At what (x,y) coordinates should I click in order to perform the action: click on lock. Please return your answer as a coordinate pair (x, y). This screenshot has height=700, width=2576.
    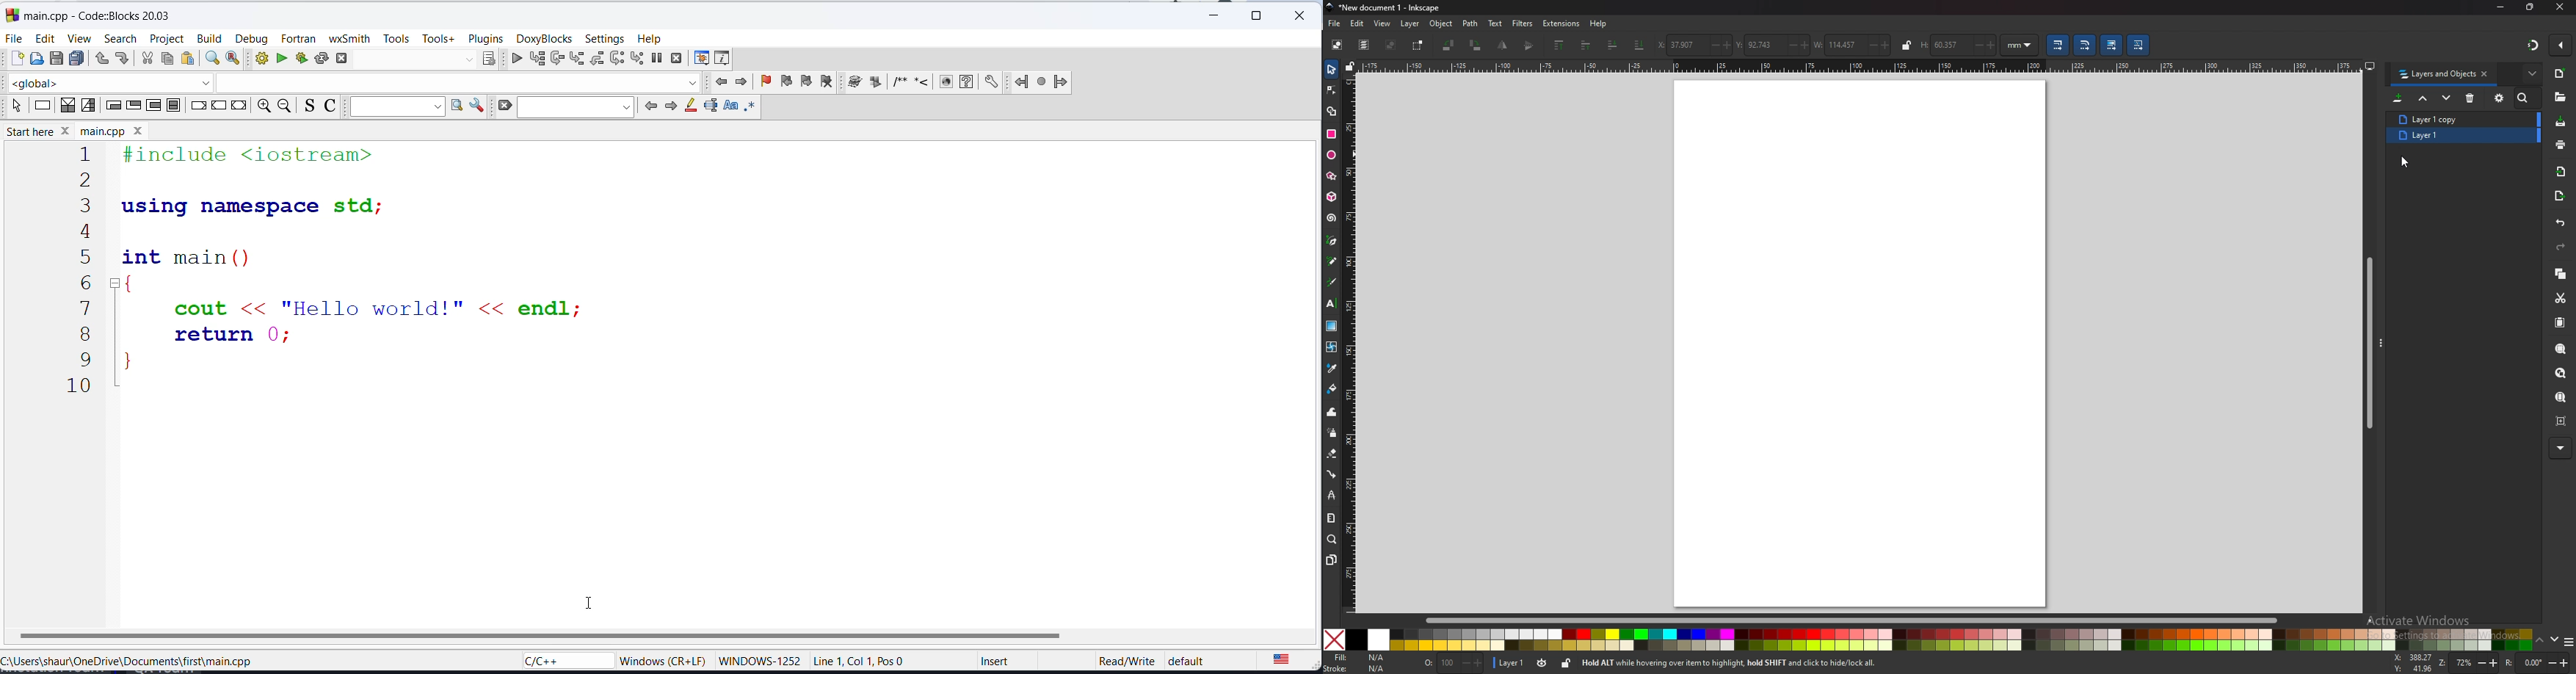
    Looking at the image, I should click on (1566, 664).